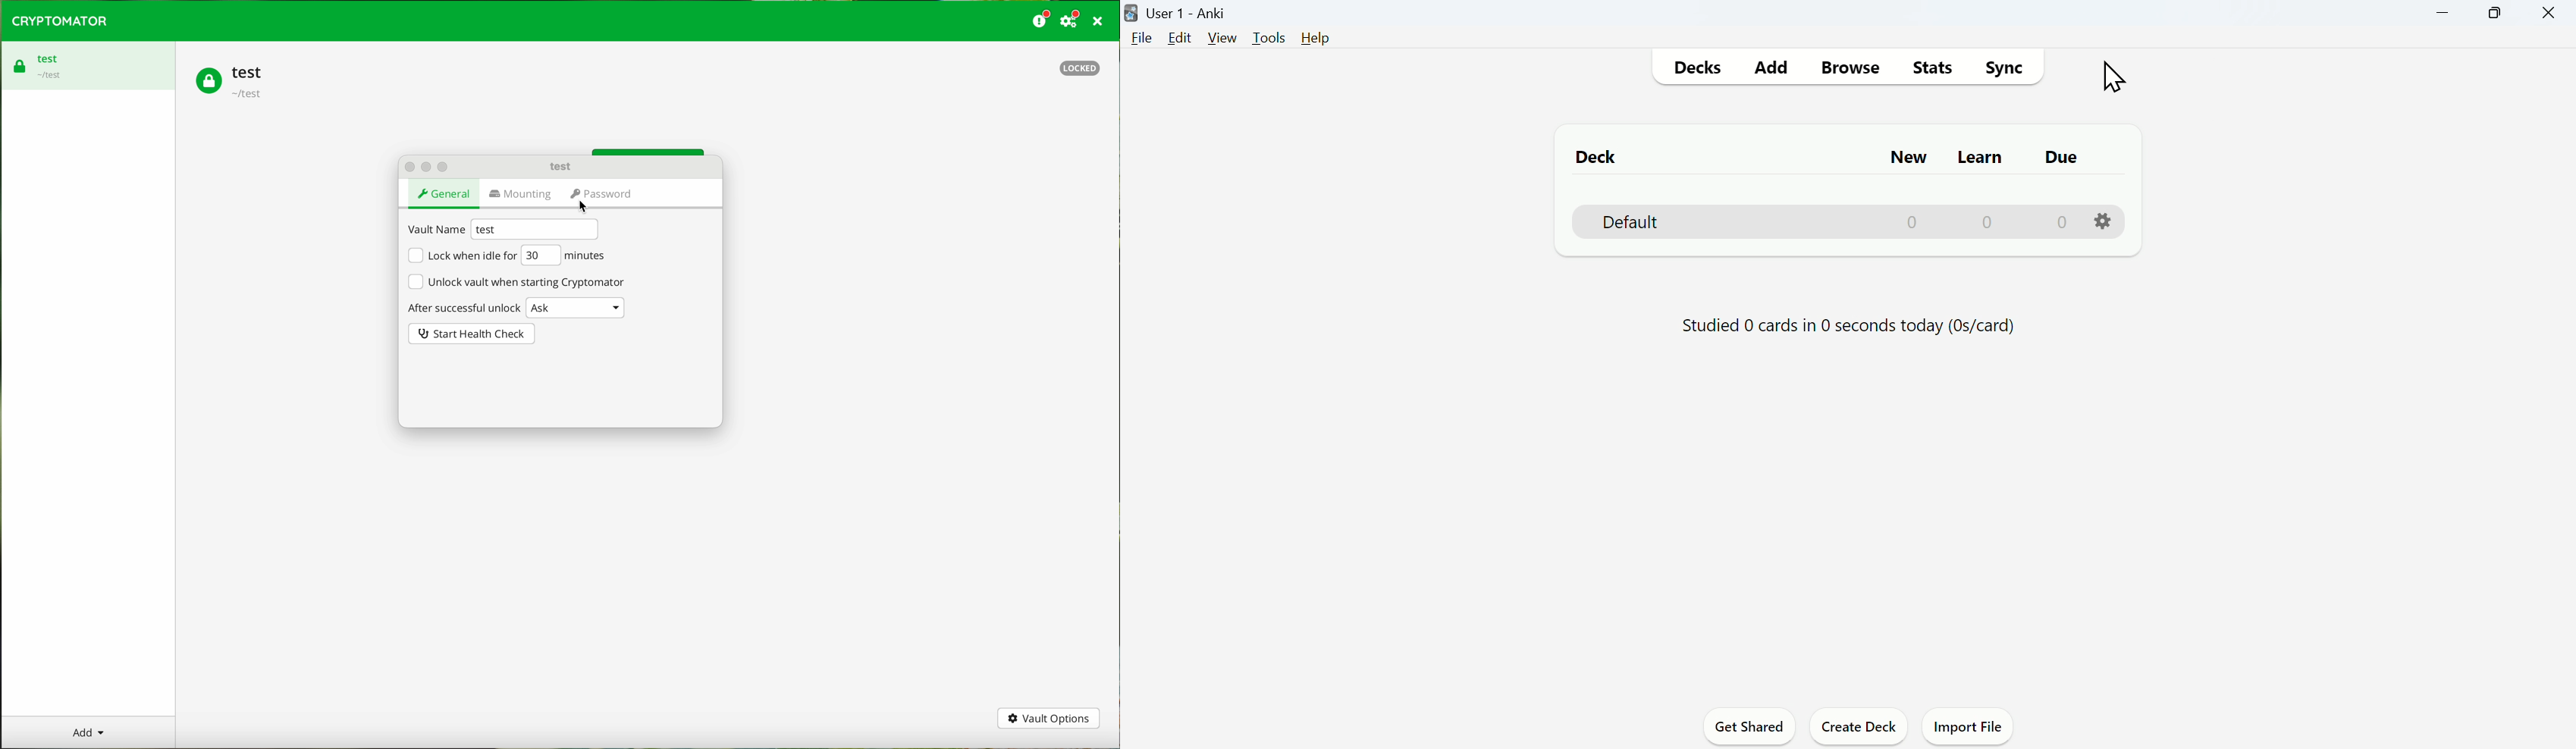 The height and width of the screenshot is (756, 2576). What do you see at coordinates (1978, 730) in the screenshot?
I see `Import File` at bounding box center [1978, 730].